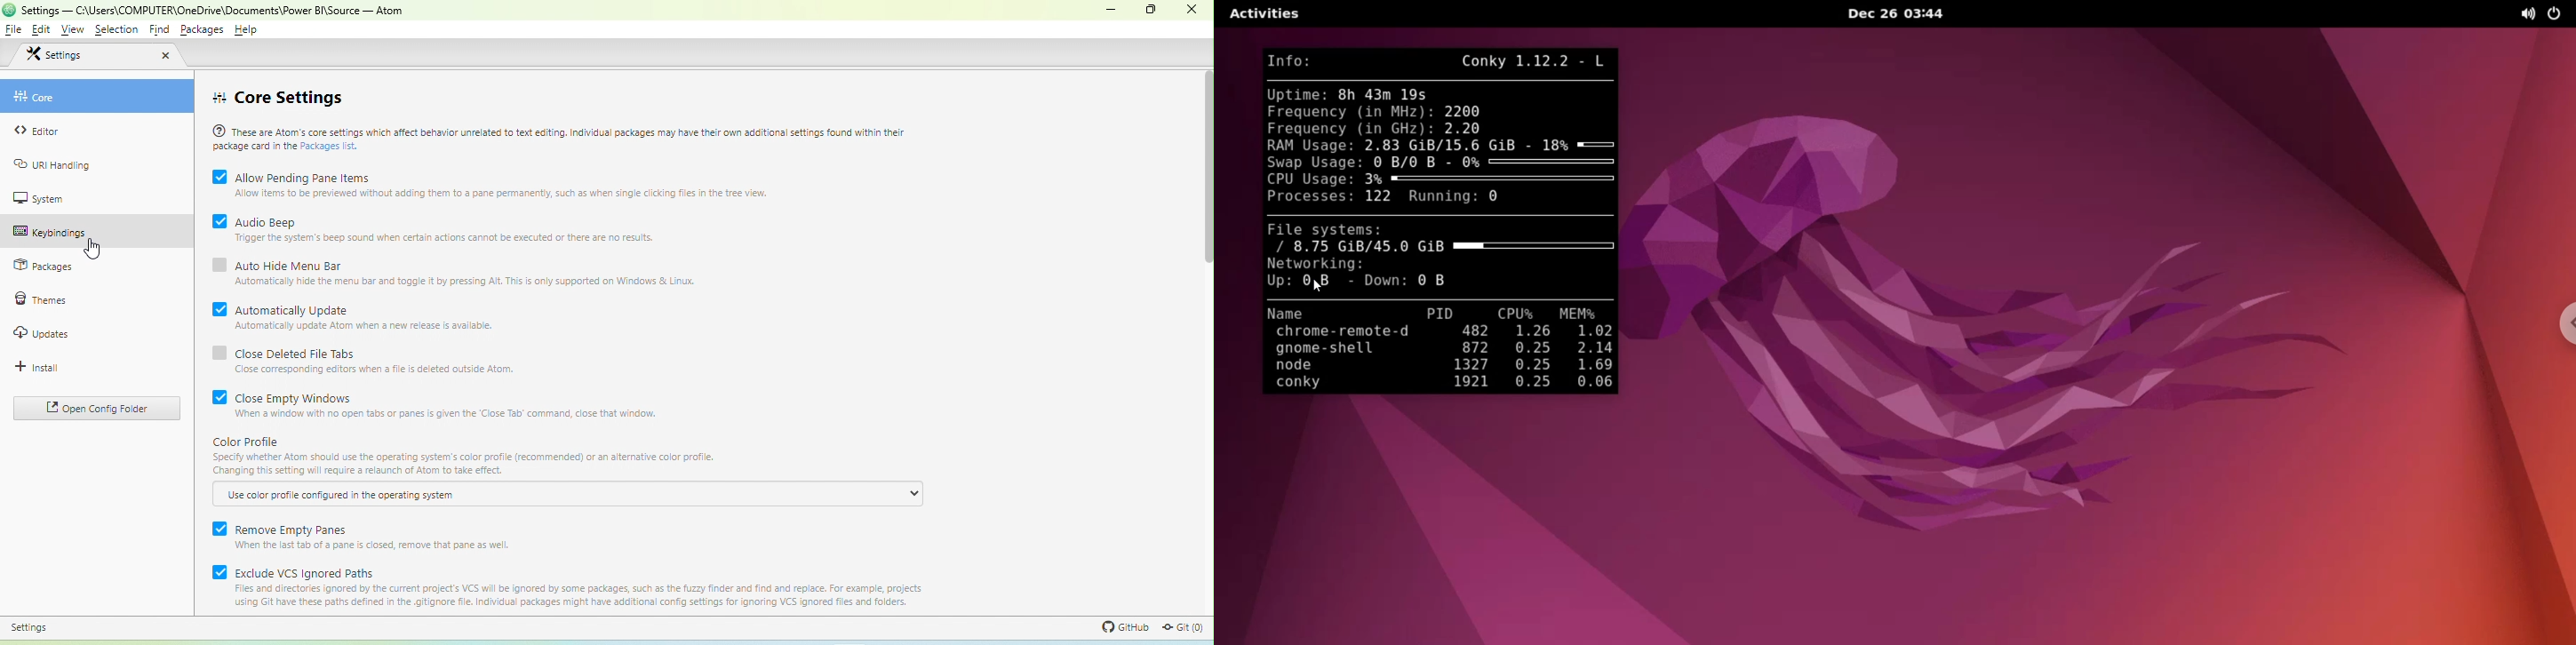 The width and height of the screenshot is (2576, 672). Describe the element at coordinates (439, 238) in the screenshot. I see `Trigger the system's beep sound when certain actions cannot be executed or there are no results.` at that location.